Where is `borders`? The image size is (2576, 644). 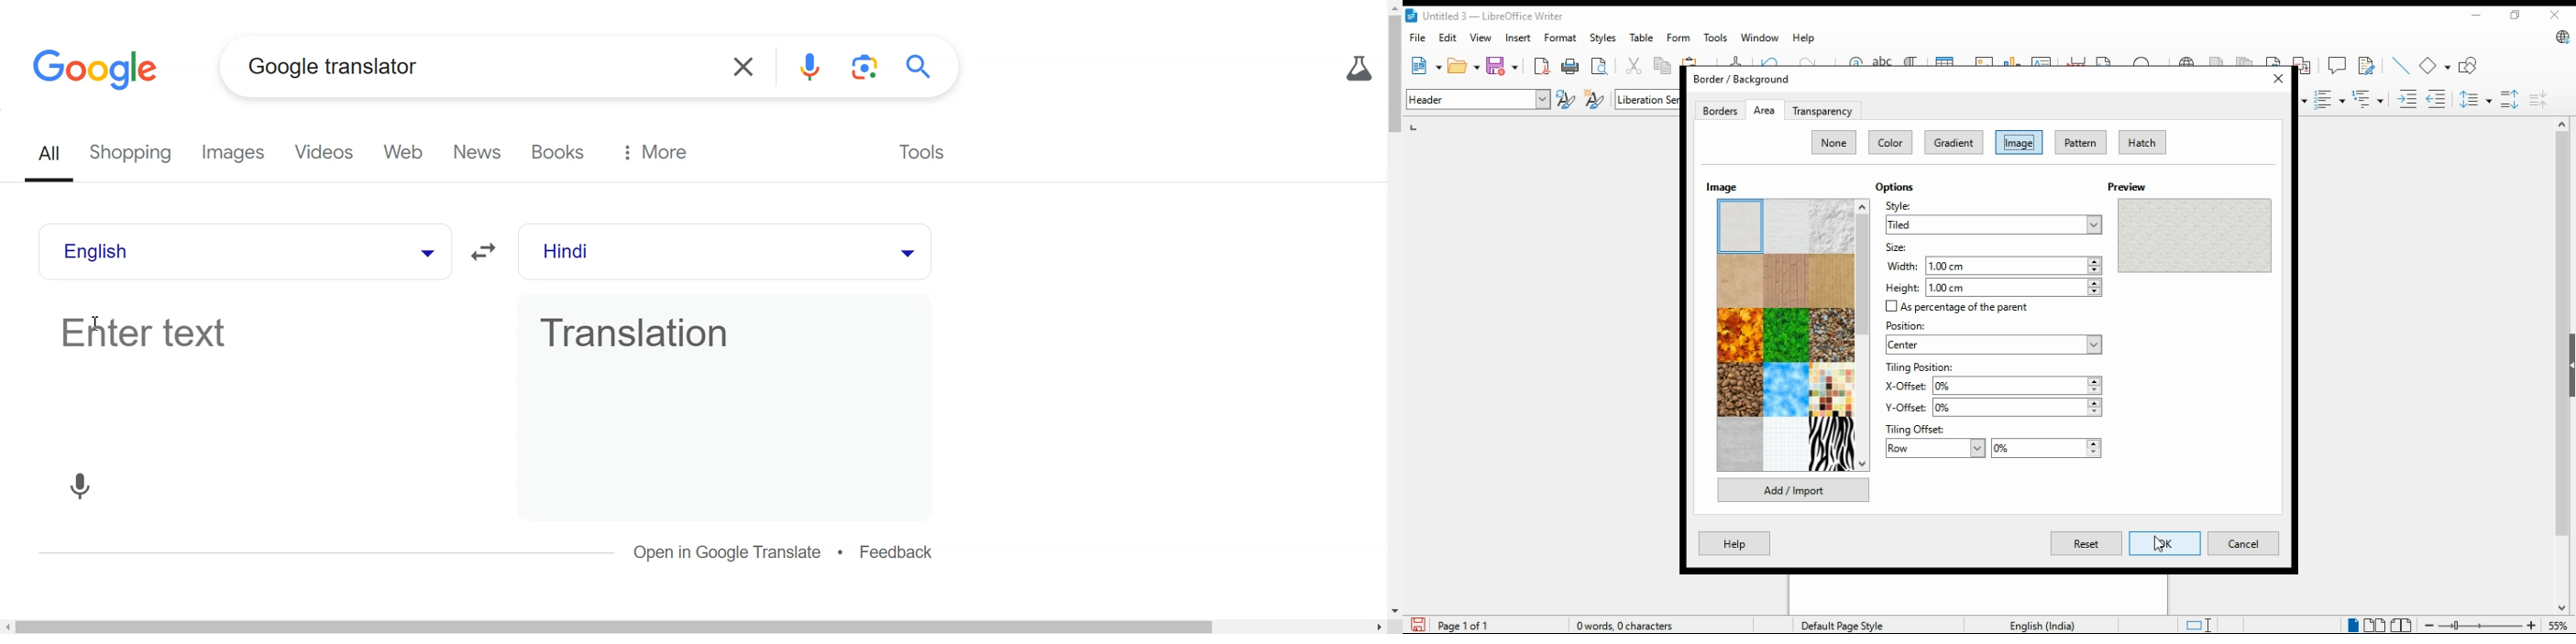 borders is located at coordinates (1719, 110).